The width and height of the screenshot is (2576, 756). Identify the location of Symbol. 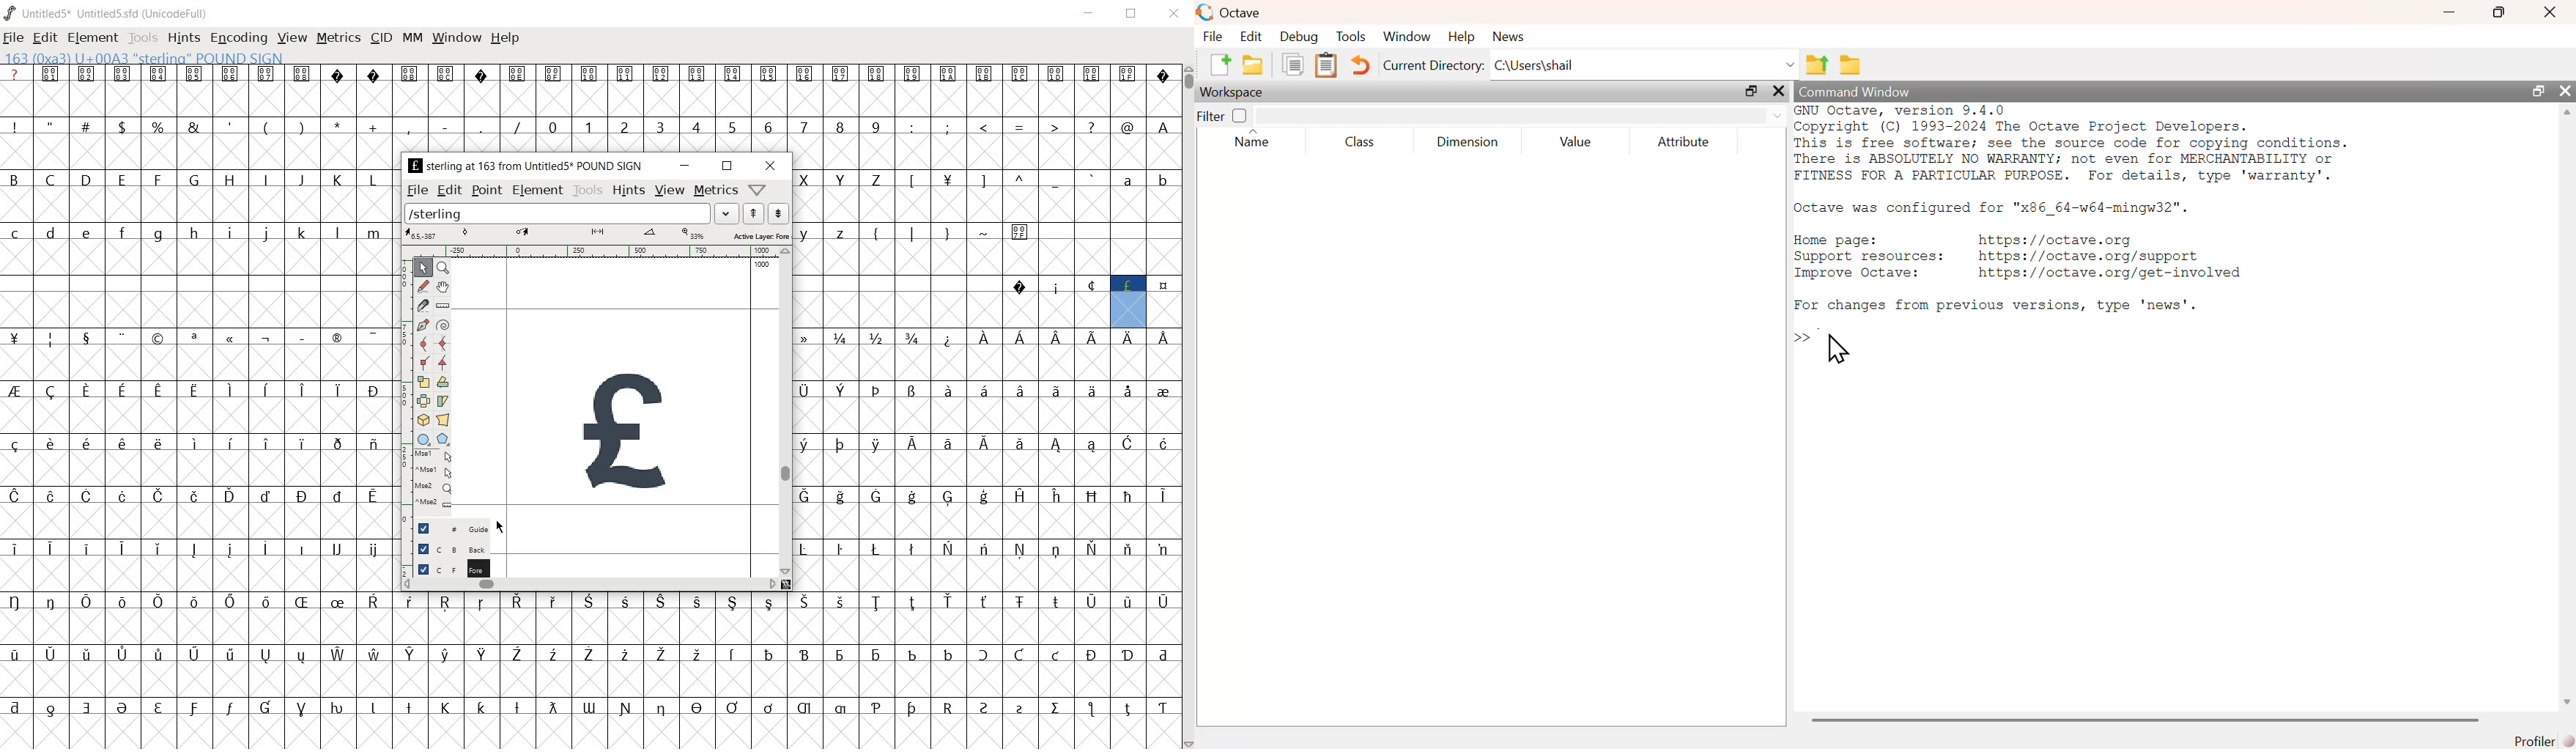
(662, 73).